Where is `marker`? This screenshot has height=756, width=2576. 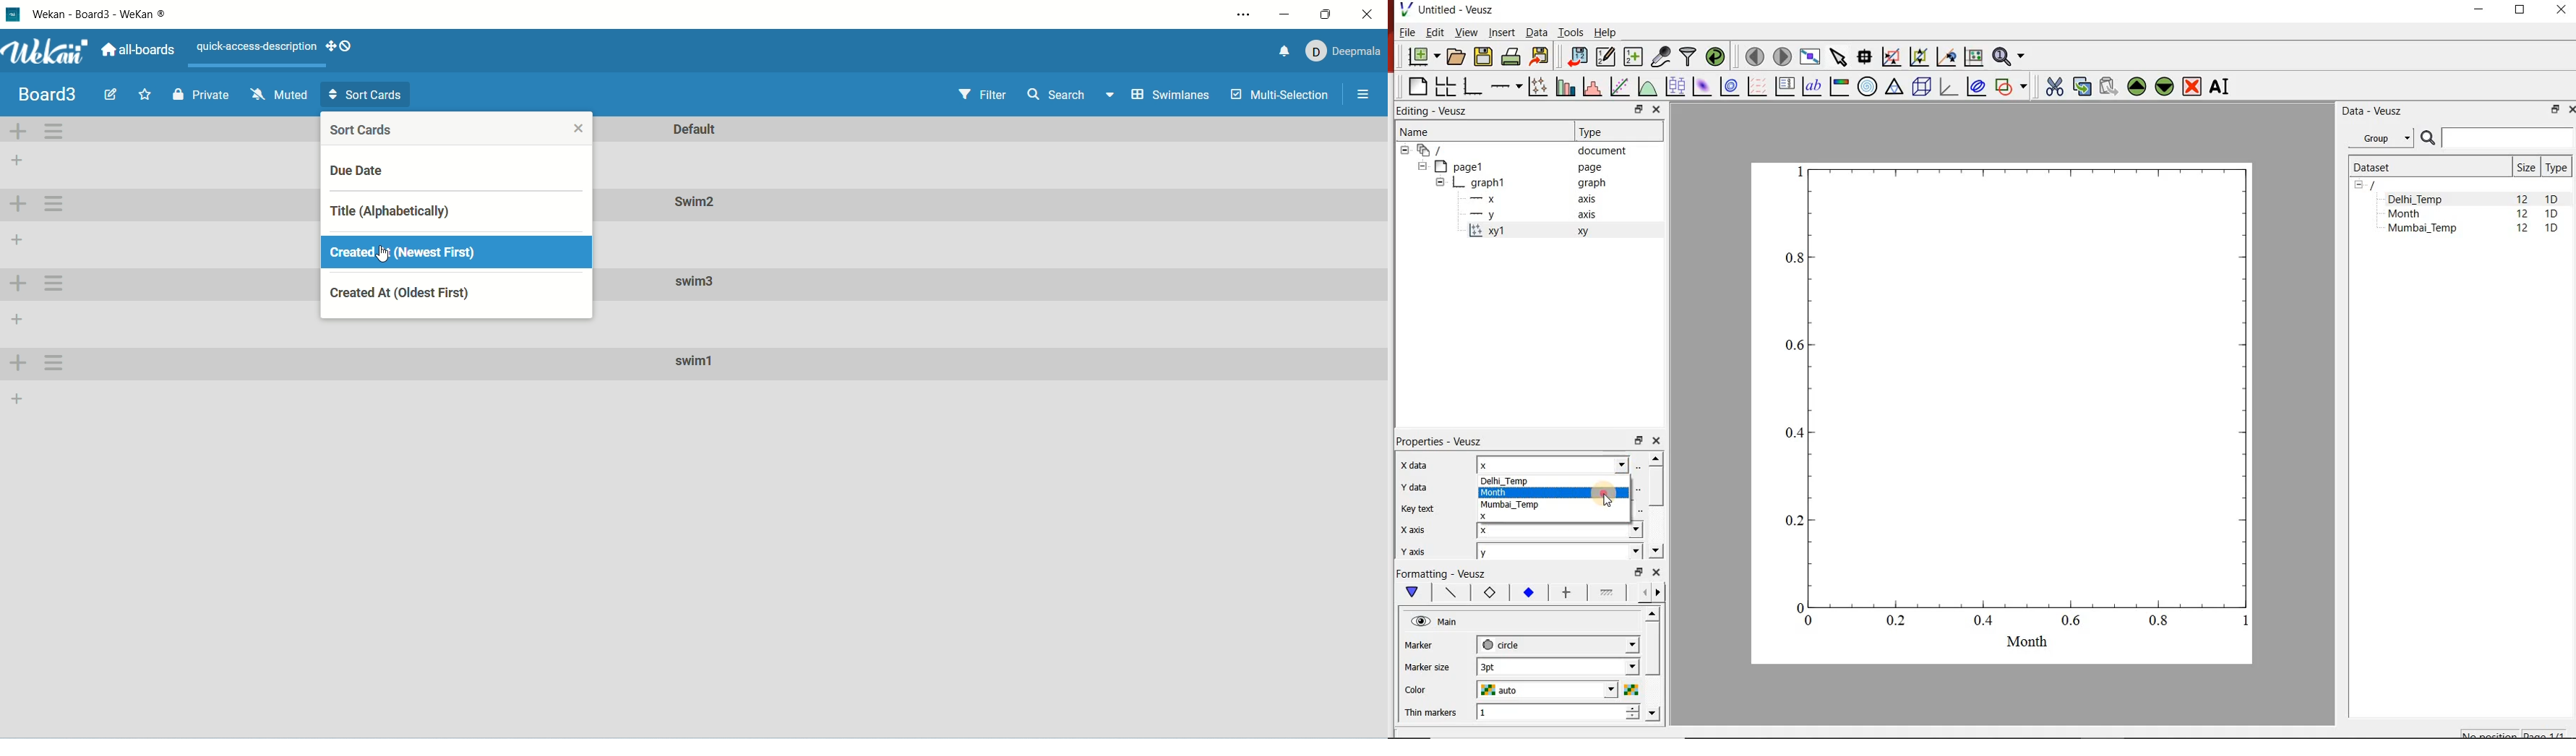 marker is located at coordinates (1429, 645).